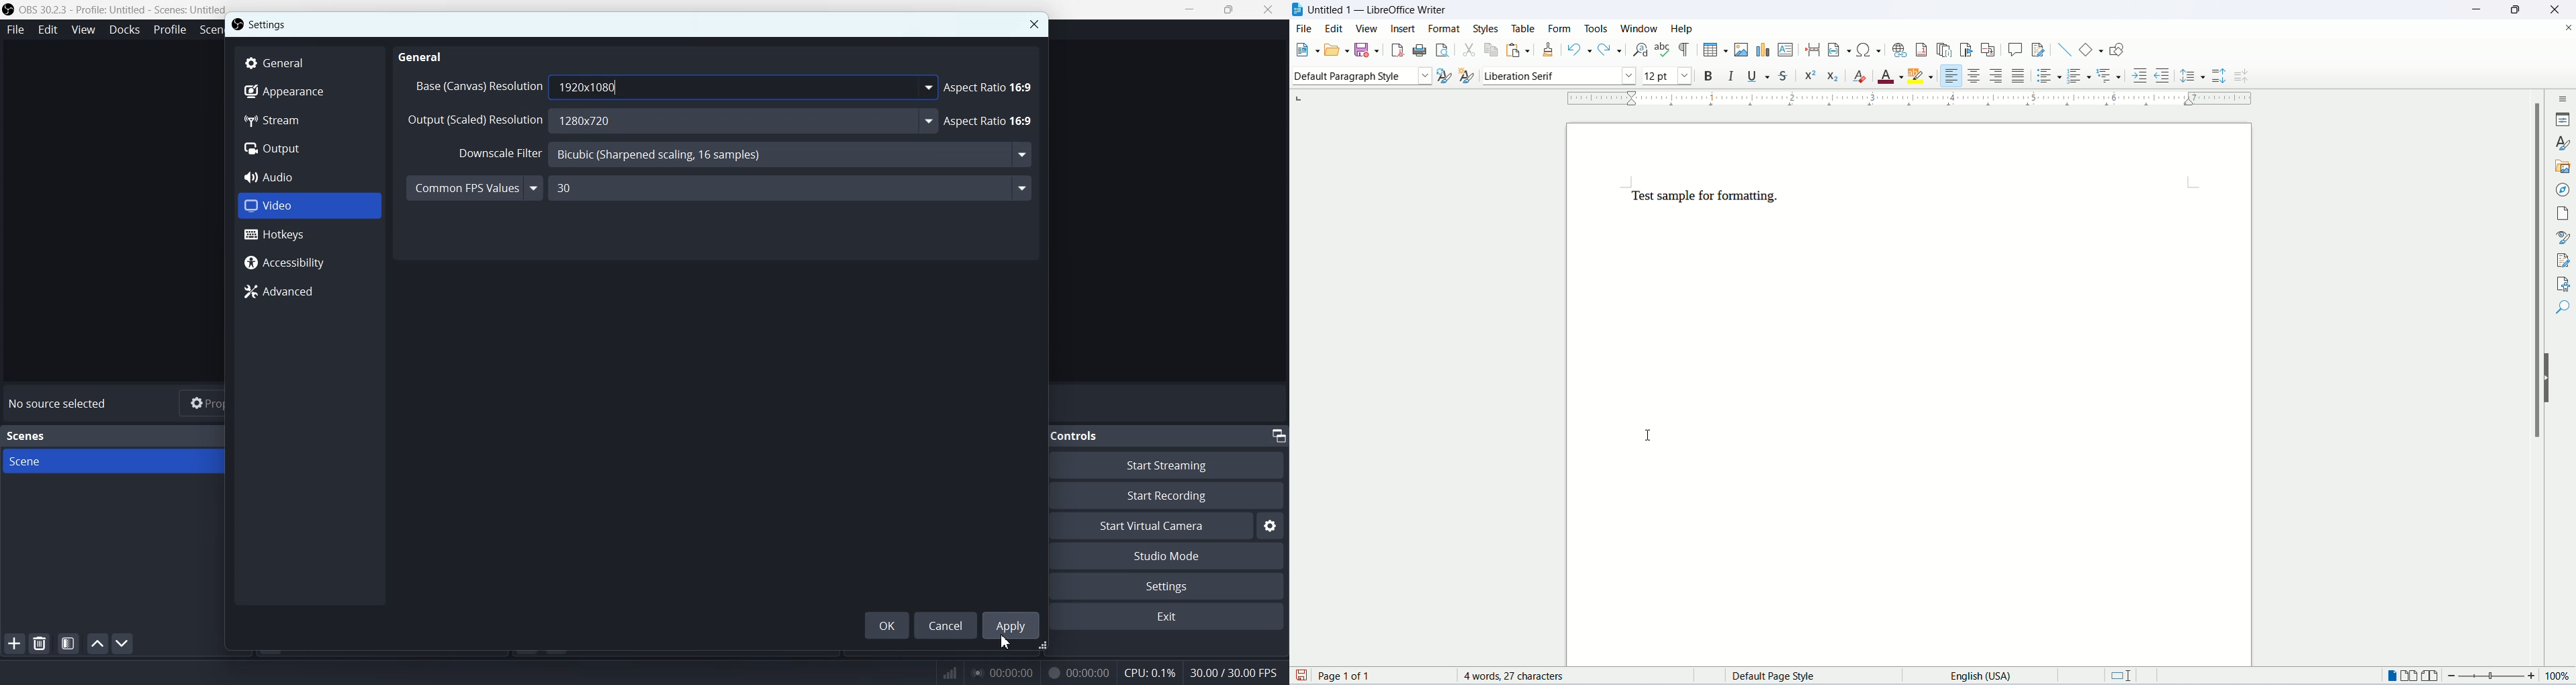 The height and width of the screenshot is (700, 2576). Describe the element at coordinates (1610, 51) in the screenshot. I see `redo` at that location.